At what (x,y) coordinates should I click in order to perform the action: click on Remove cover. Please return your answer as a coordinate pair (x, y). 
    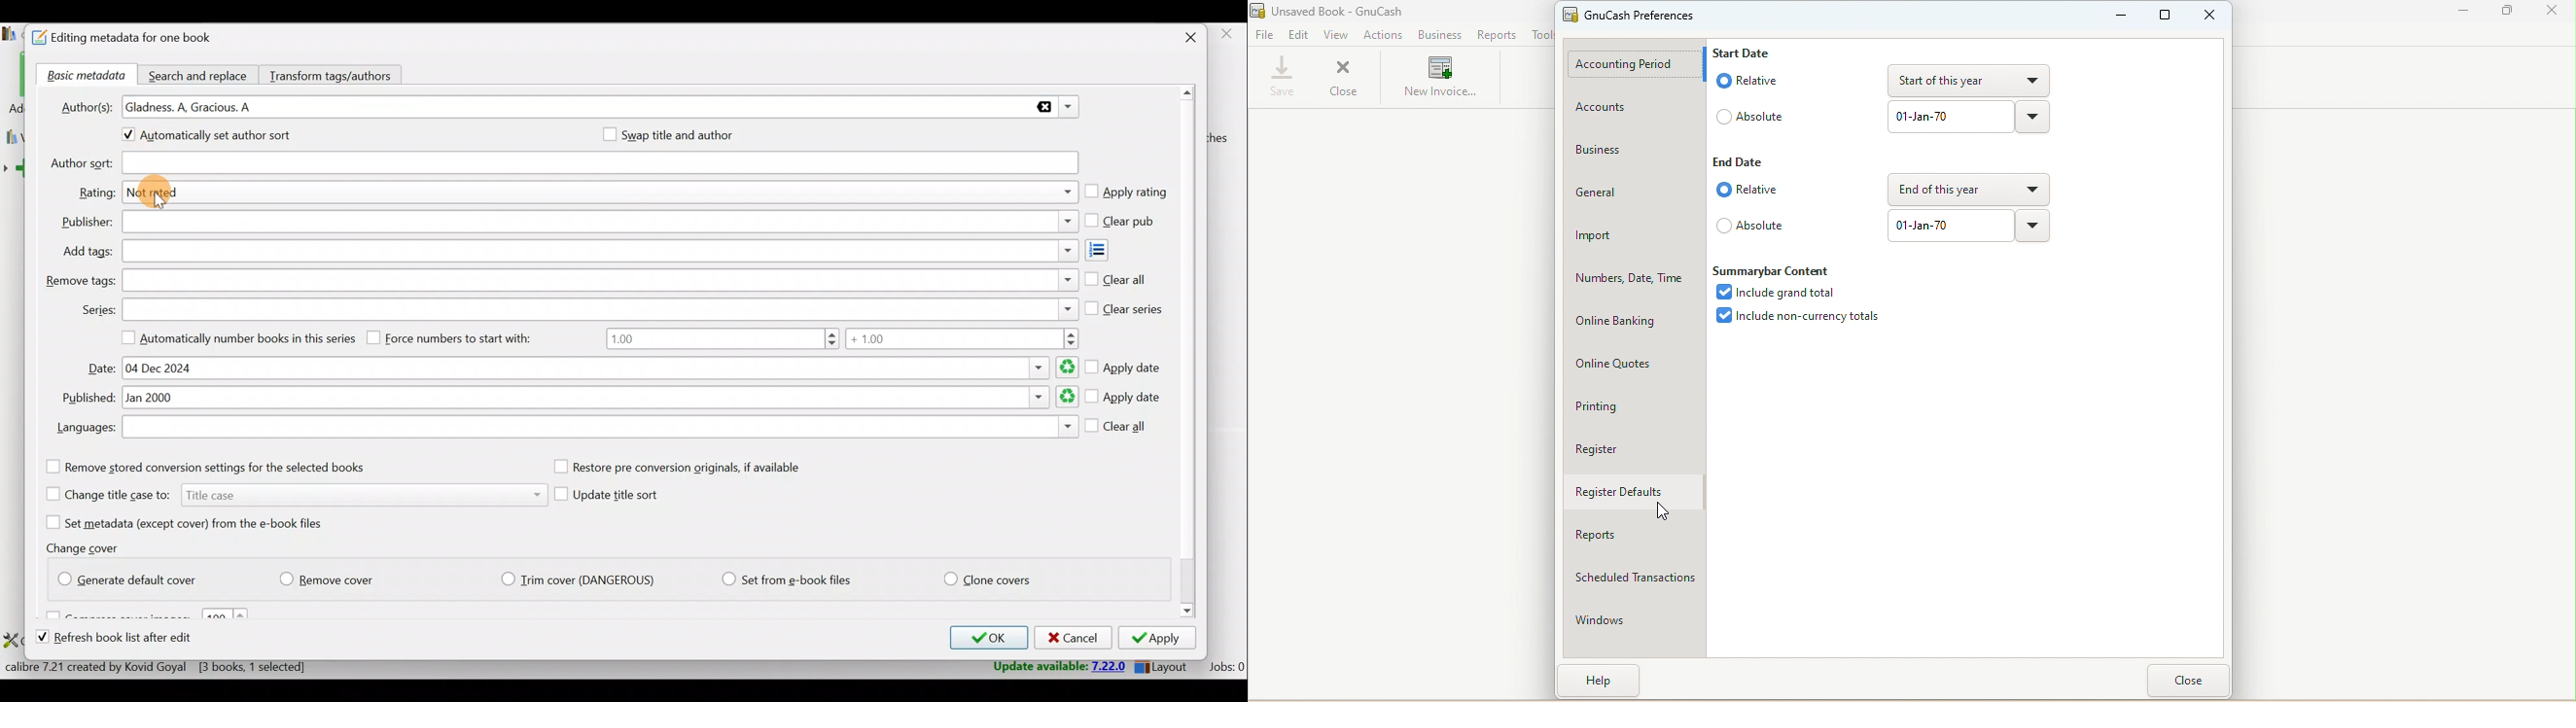
    Looking at the image, I should click on (335, 577).